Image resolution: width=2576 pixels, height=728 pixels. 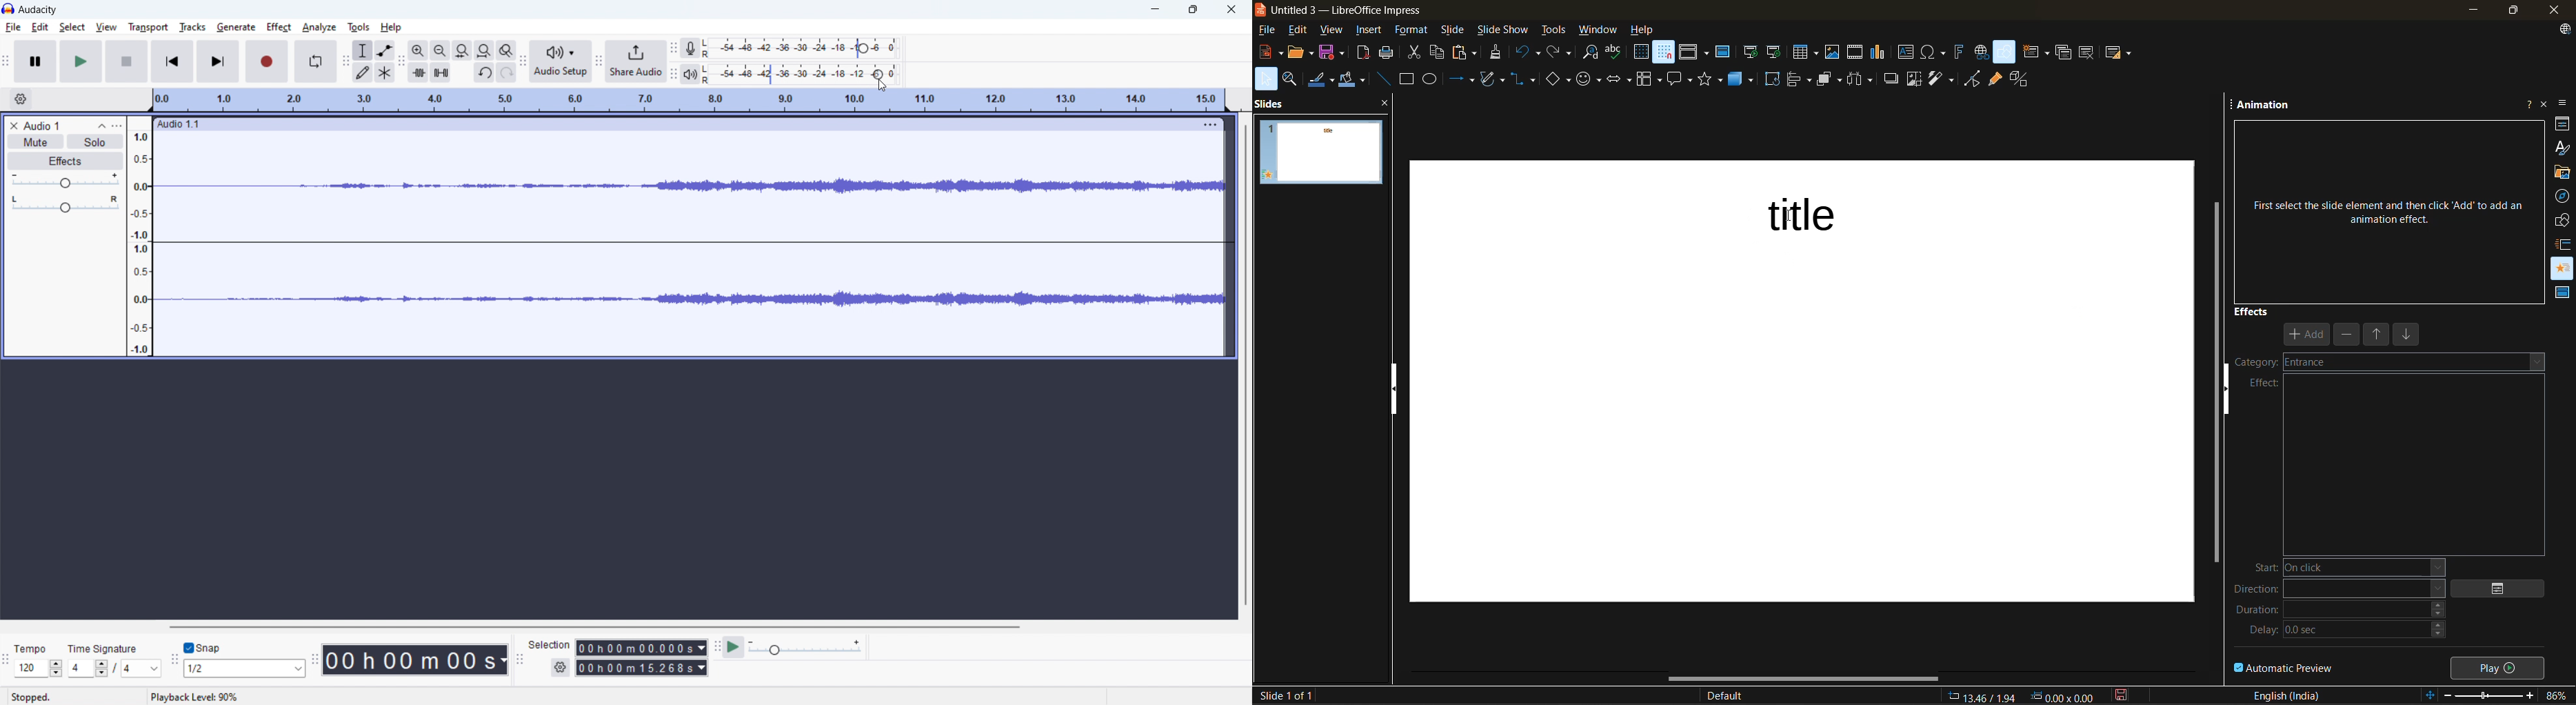 I want to click on master slides, so click(x=2559, y=293).